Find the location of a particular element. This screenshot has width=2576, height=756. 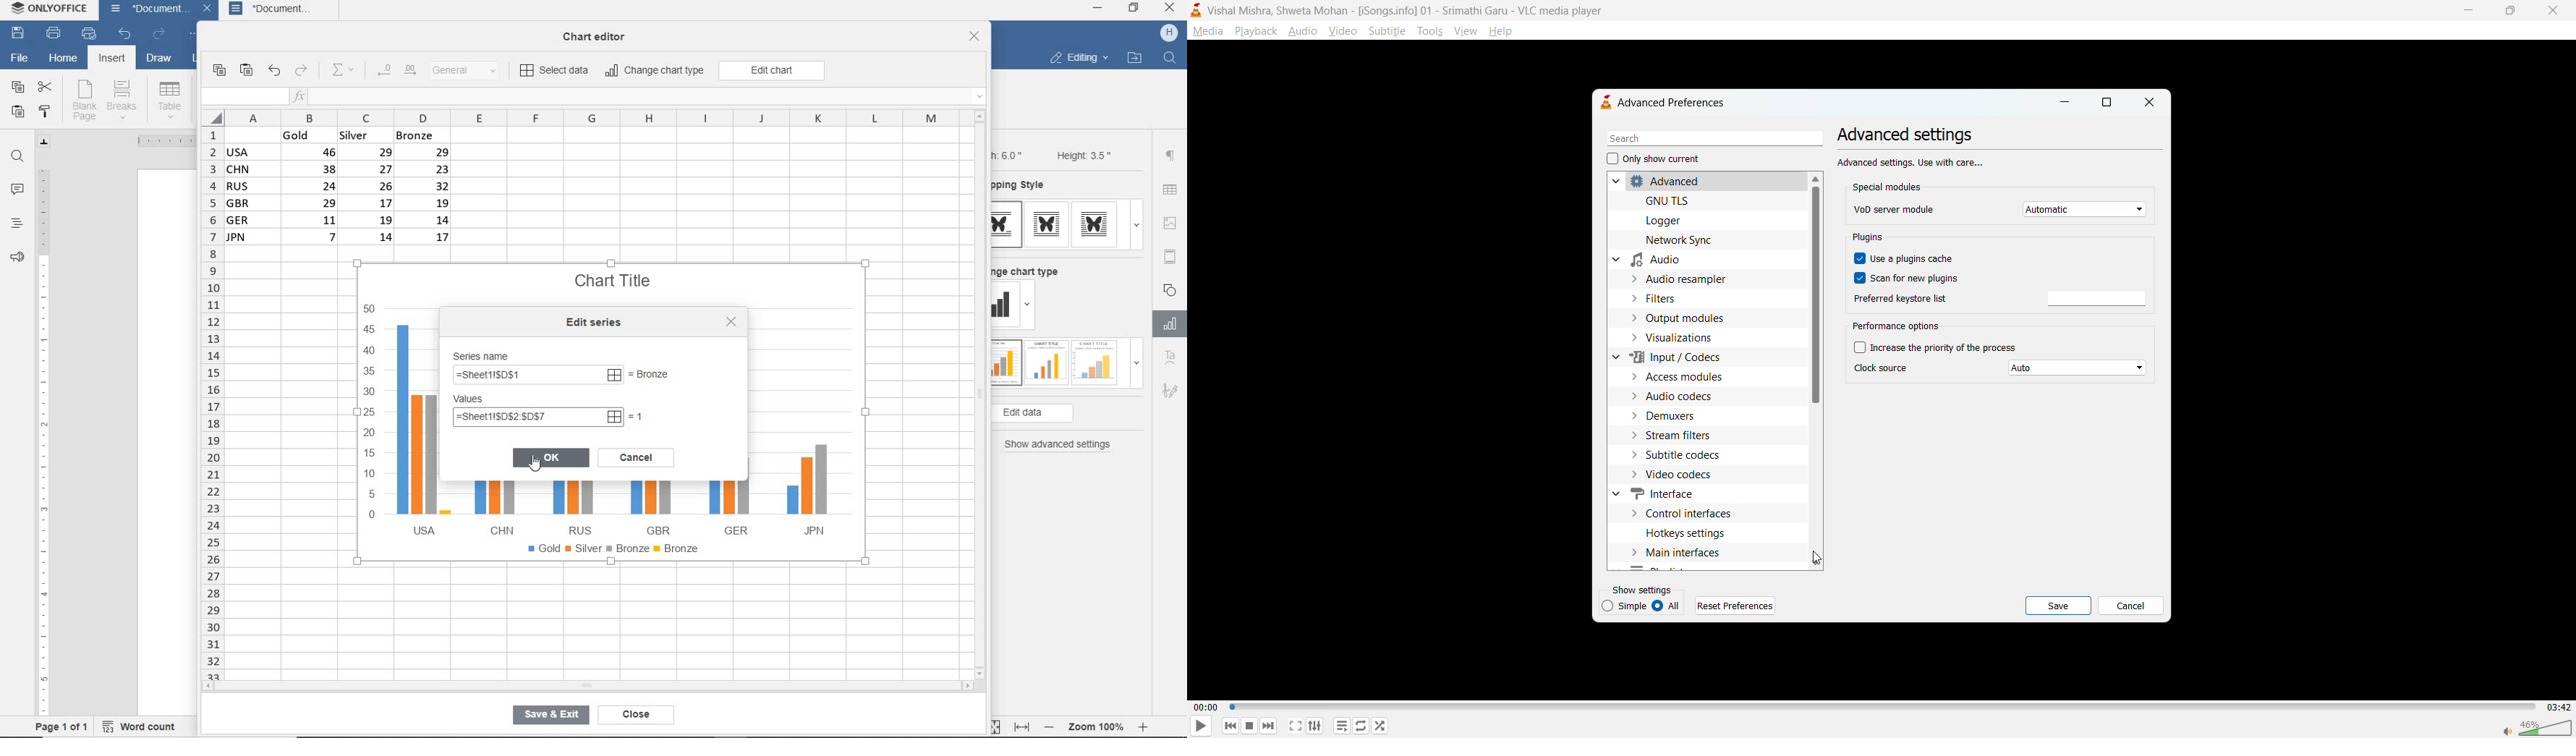

audio is located at coordinates (1654, 262).